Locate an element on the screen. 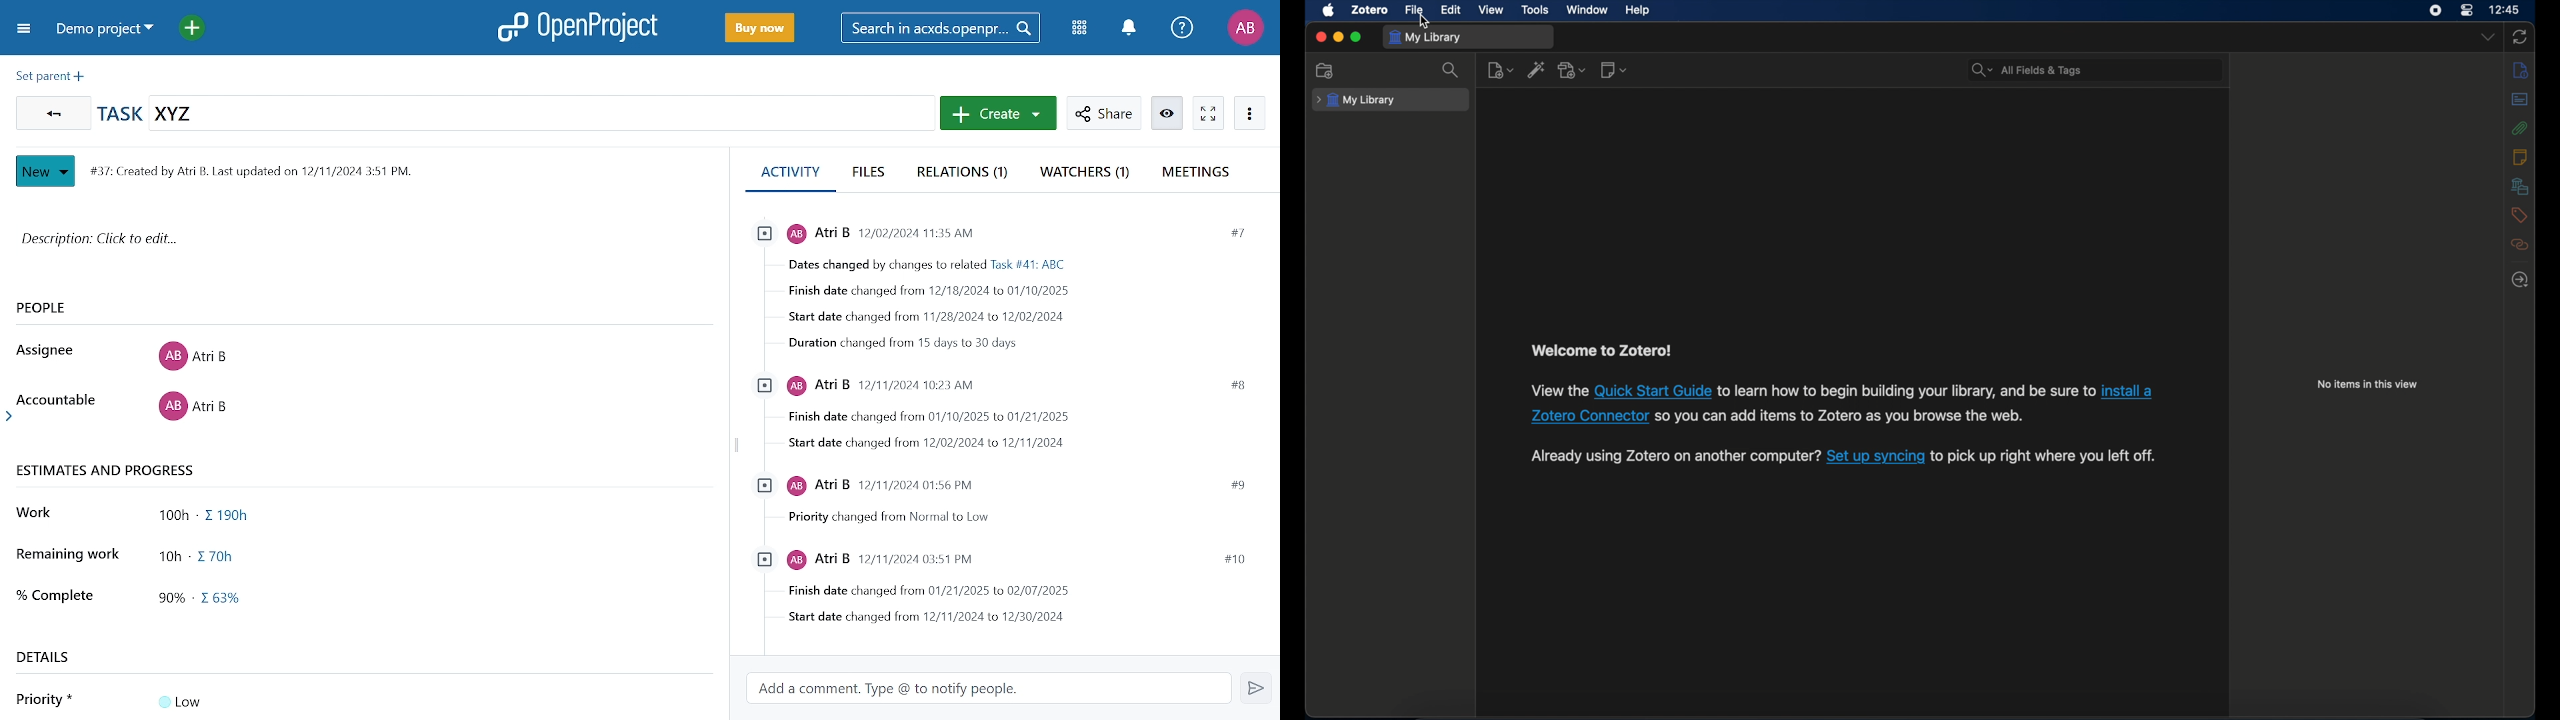  add item by identifier is located at coordinates (1537, 69).